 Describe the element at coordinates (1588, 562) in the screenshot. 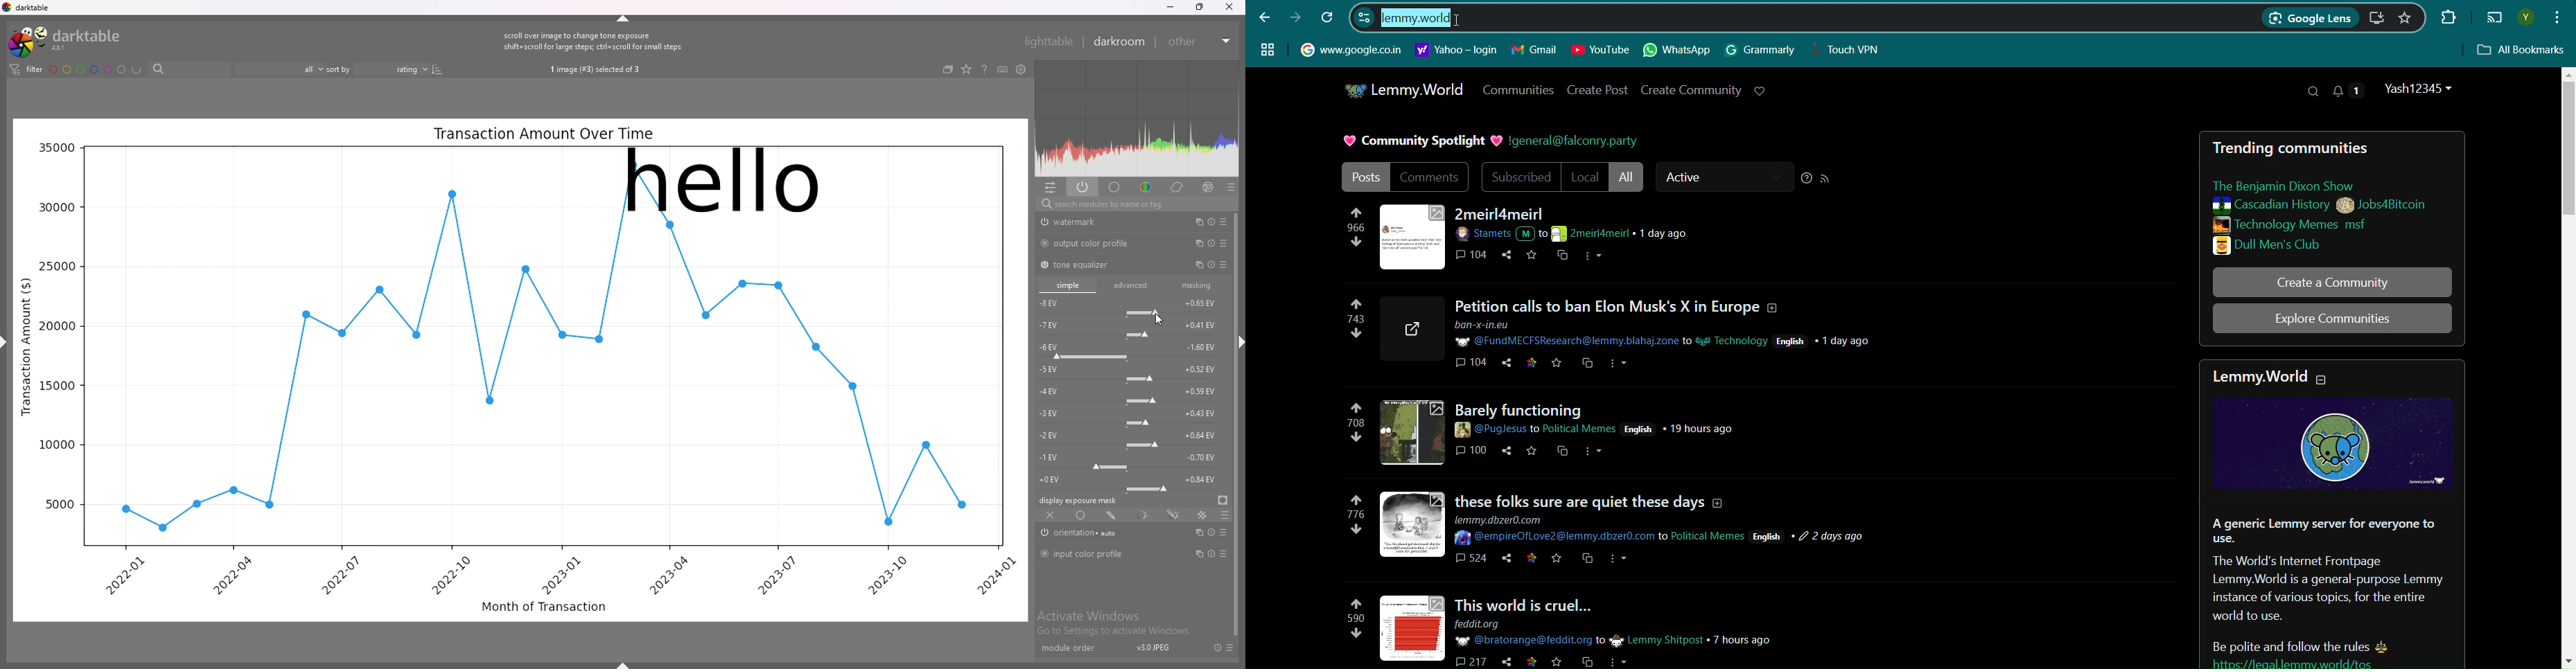

I see `copy` at that location.